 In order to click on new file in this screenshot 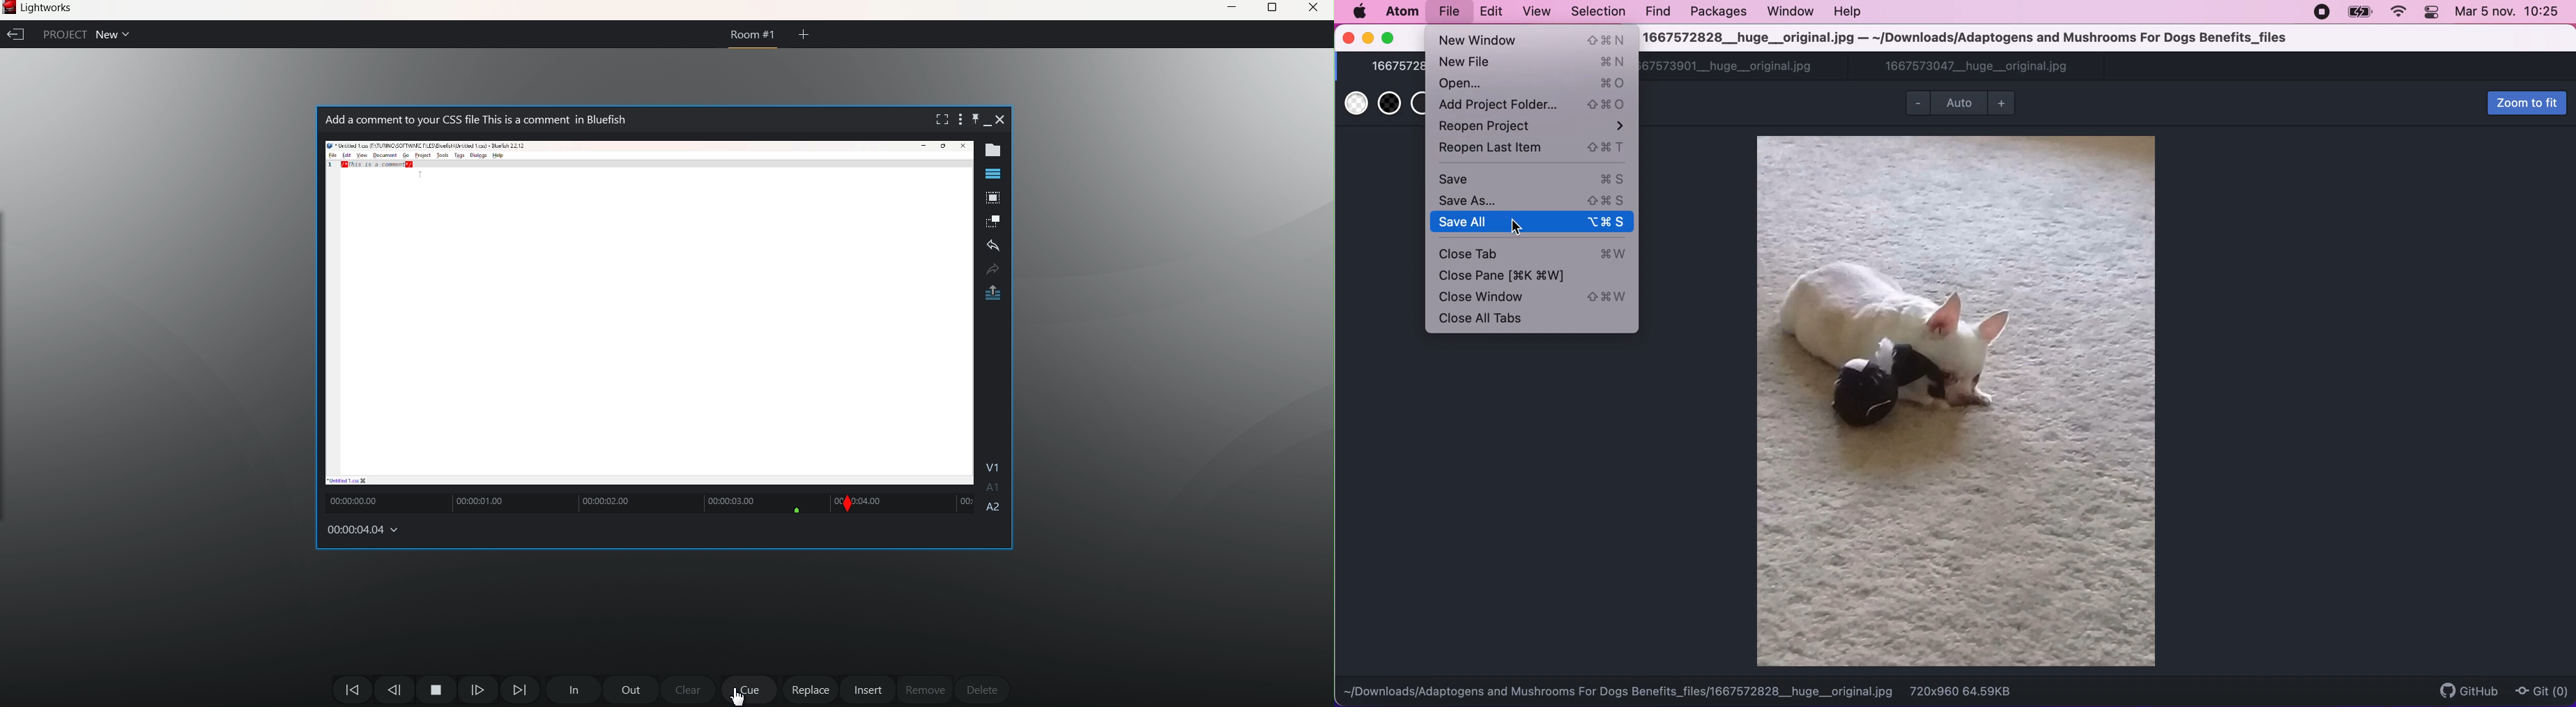, I will do `click(1533, 64)`.